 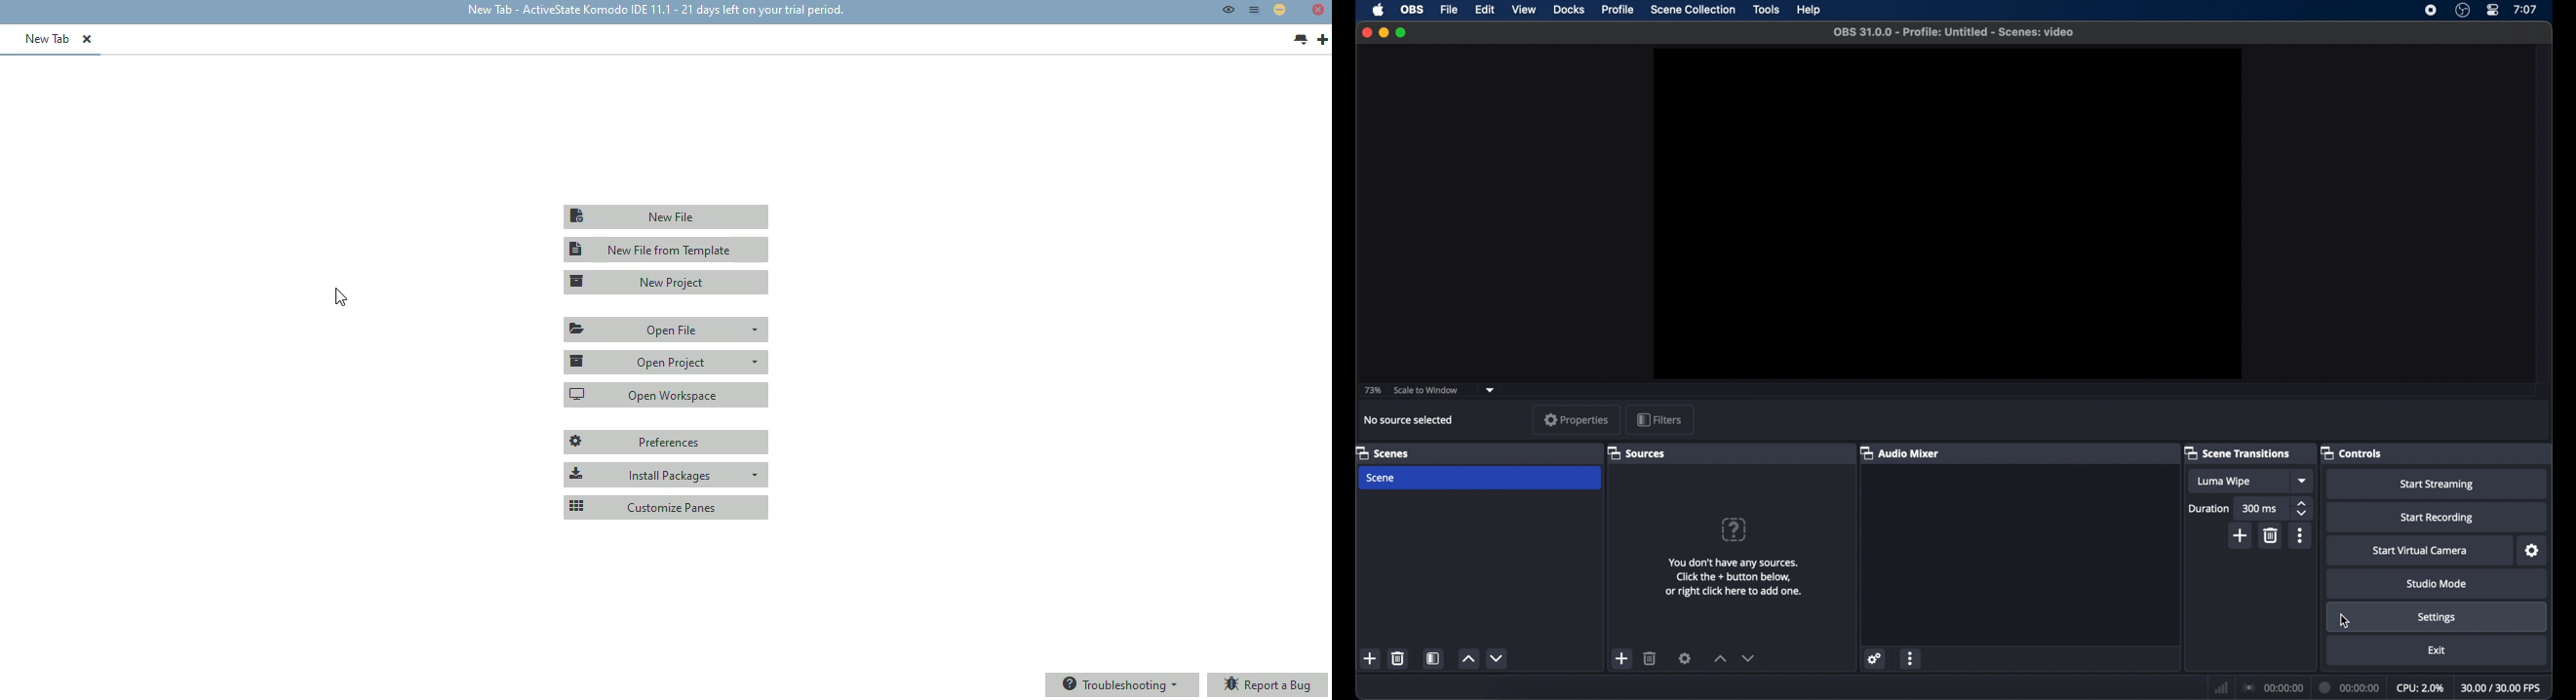 I want to click on properties, so click(x=1577, y=419).